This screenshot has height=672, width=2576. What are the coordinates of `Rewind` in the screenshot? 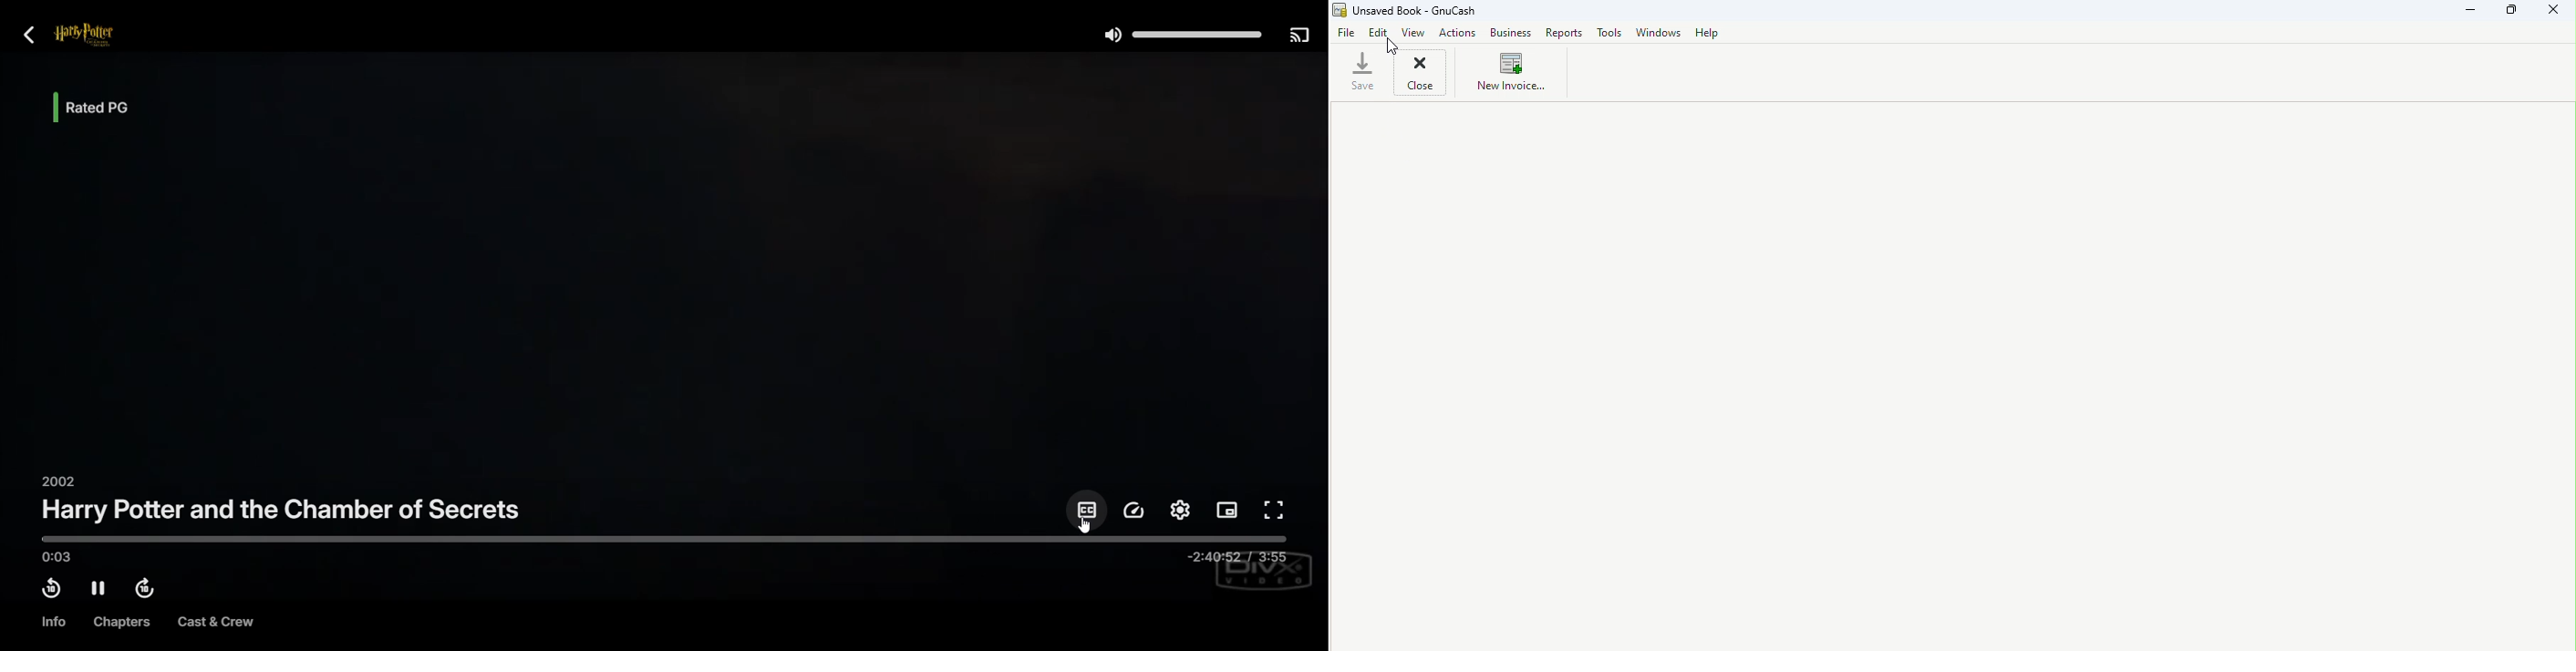 It's located at (50, 588).